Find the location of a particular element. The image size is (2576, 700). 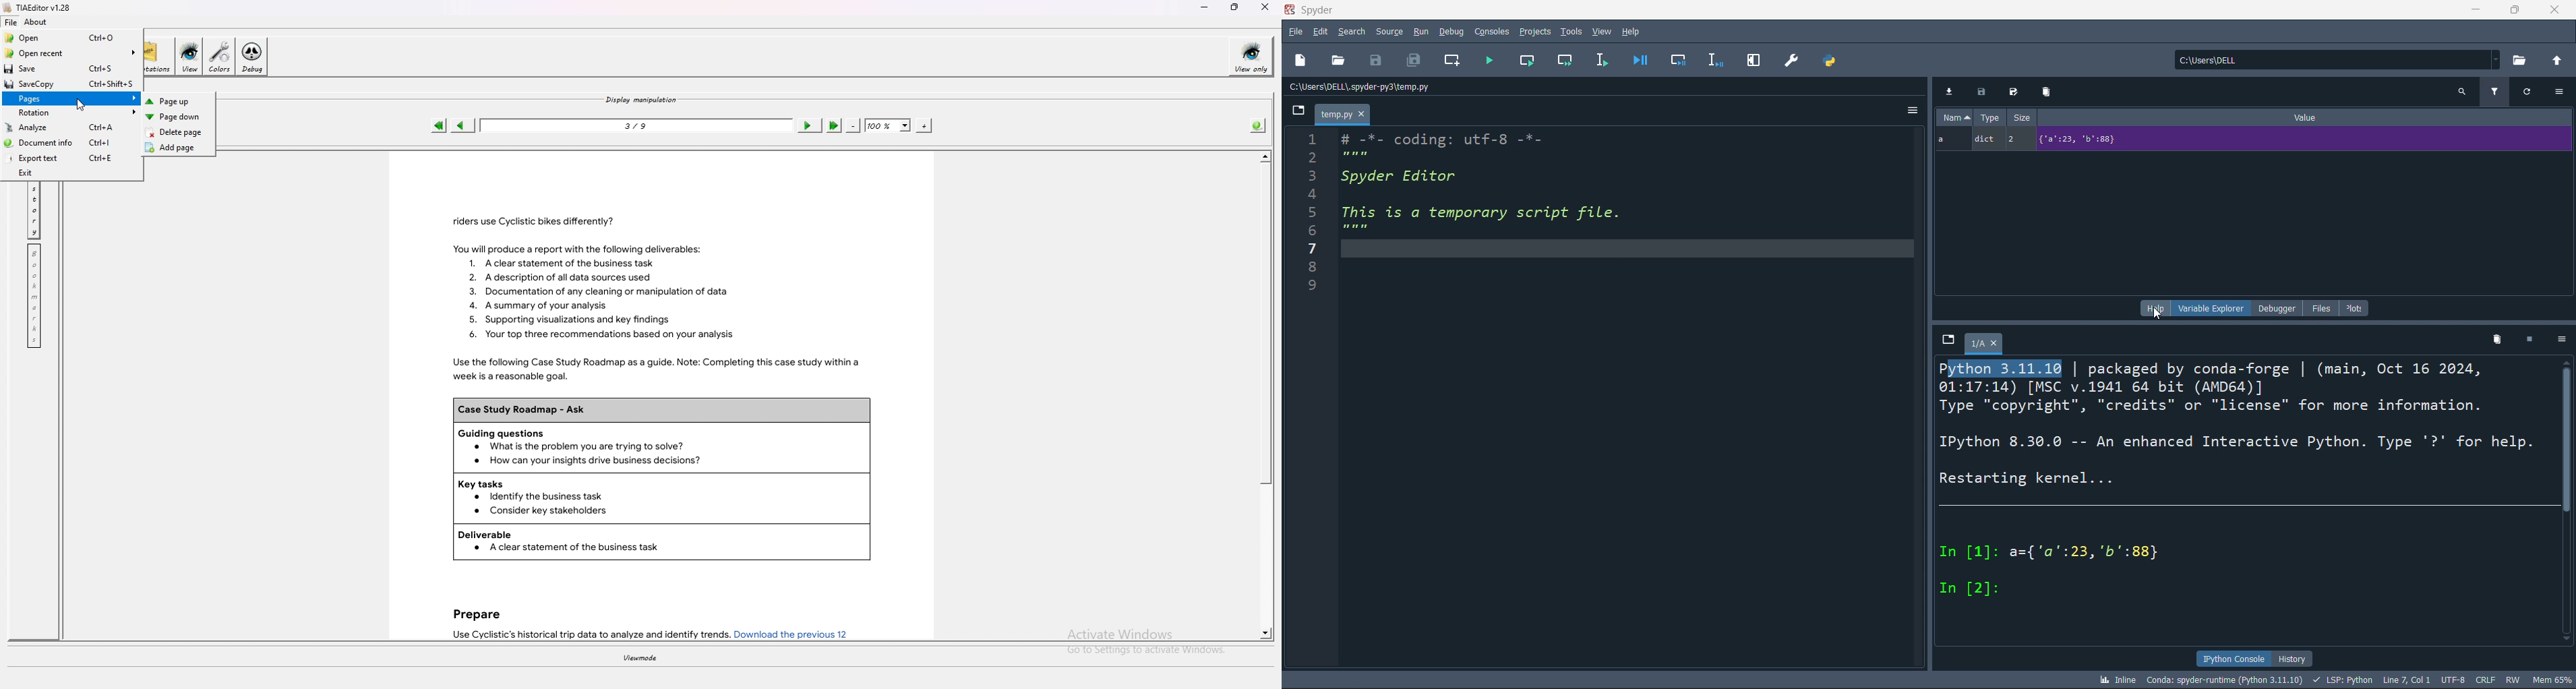

LSP: Python is located at coordinates (2343, 681).